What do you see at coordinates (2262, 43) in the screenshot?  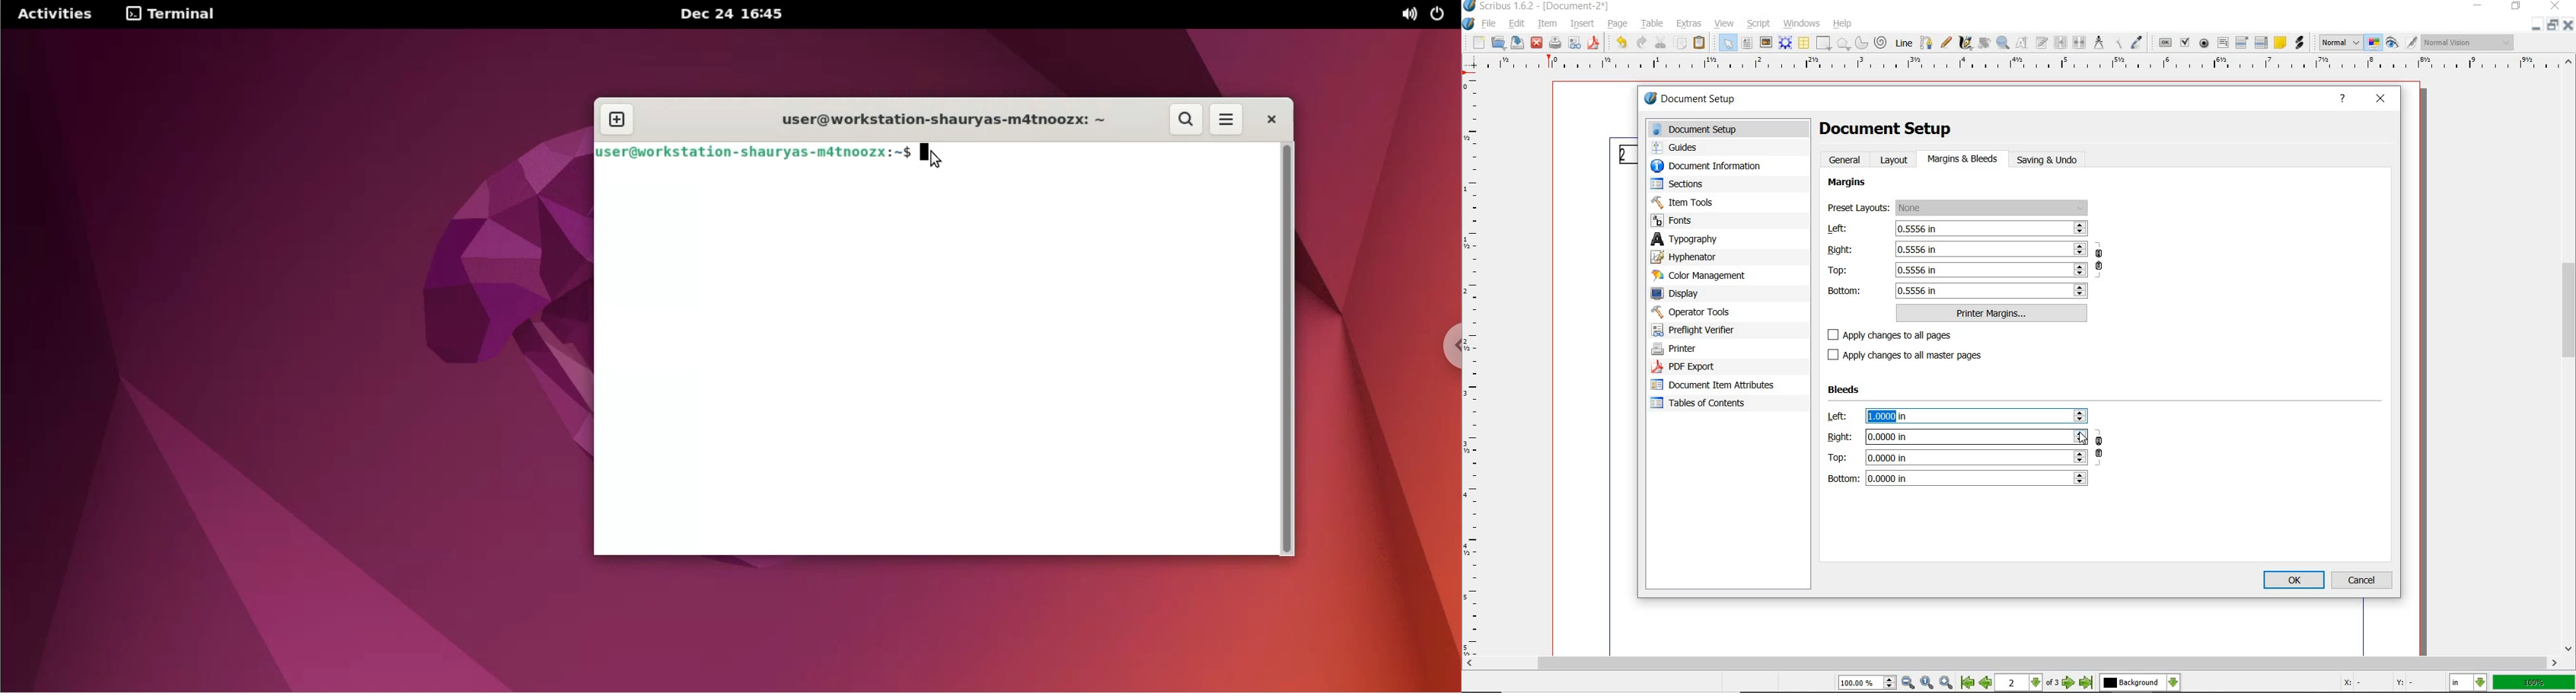 I see `pdf list box` at bounding box center [2262, 43].